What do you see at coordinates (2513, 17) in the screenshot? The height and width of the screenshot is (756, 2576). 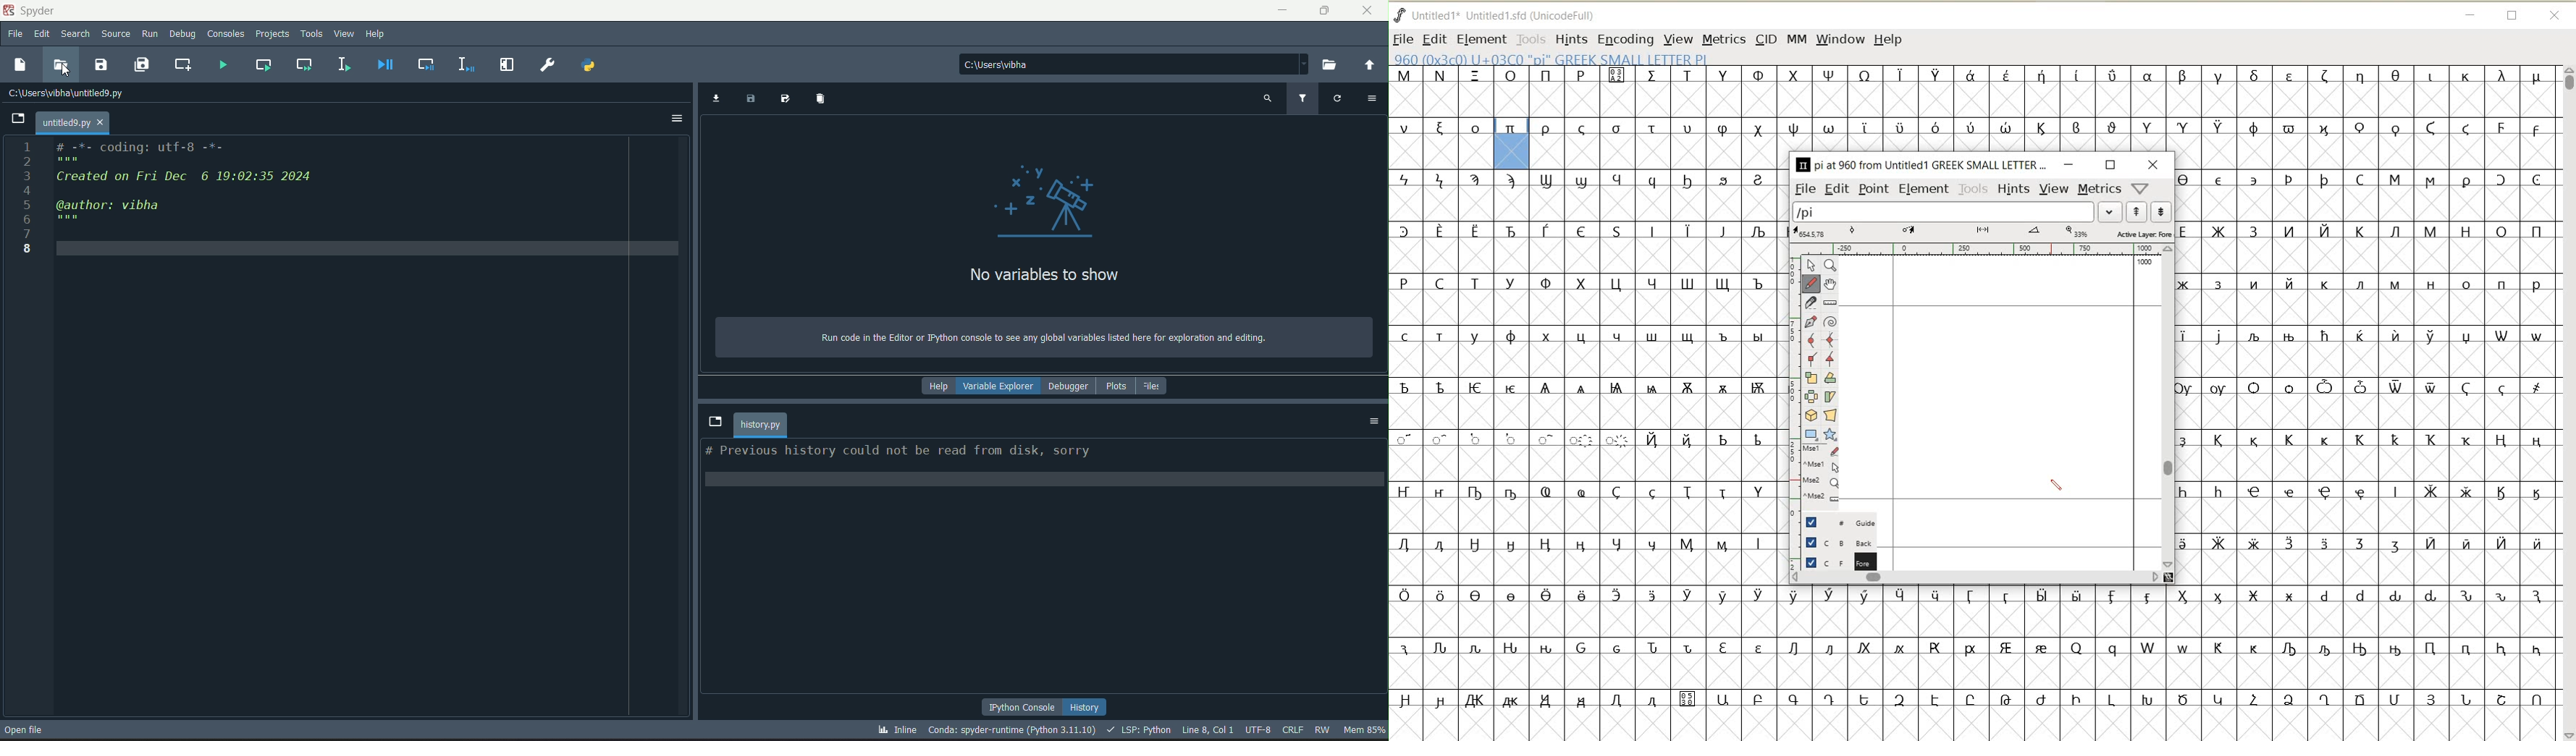 I see `RESTORE` at bounding box center [2513, 17].